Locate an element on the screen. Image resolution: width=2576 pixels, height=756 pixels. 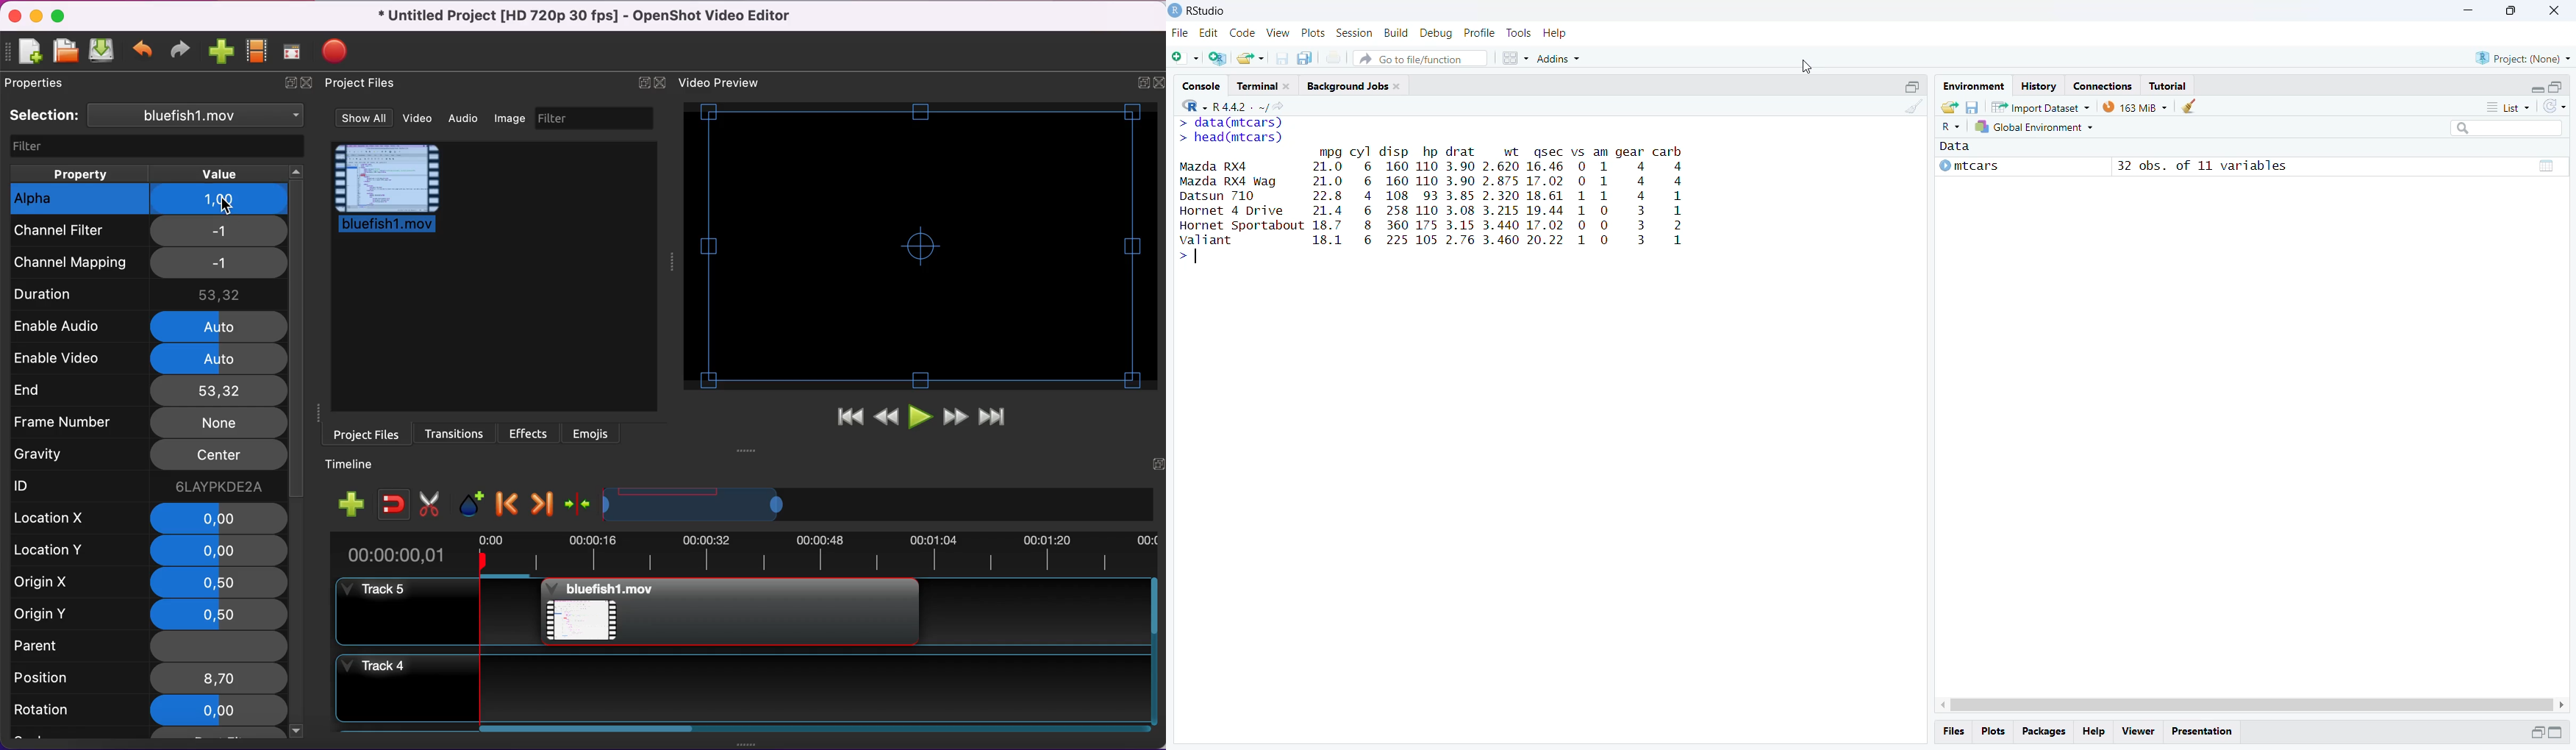
History is located at coordinates (2041, 87).